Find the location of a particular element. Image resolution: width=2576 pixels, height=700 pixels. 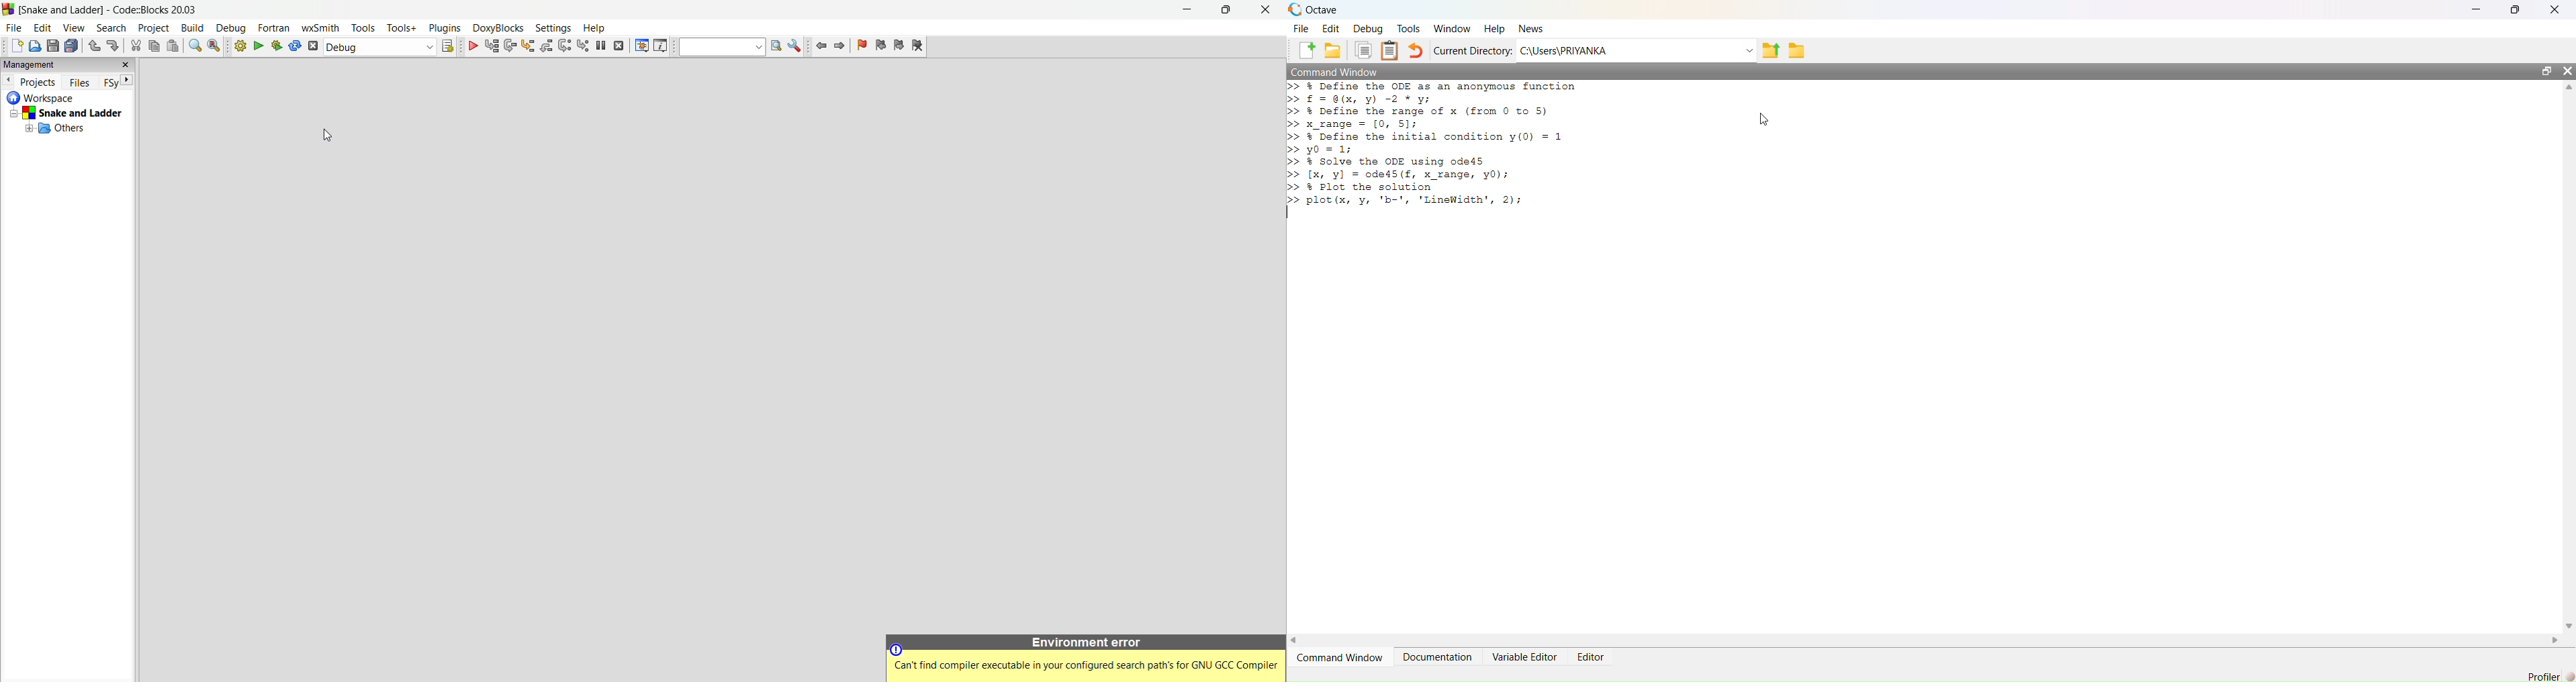

next instructions is located at coordinates (567, 48).